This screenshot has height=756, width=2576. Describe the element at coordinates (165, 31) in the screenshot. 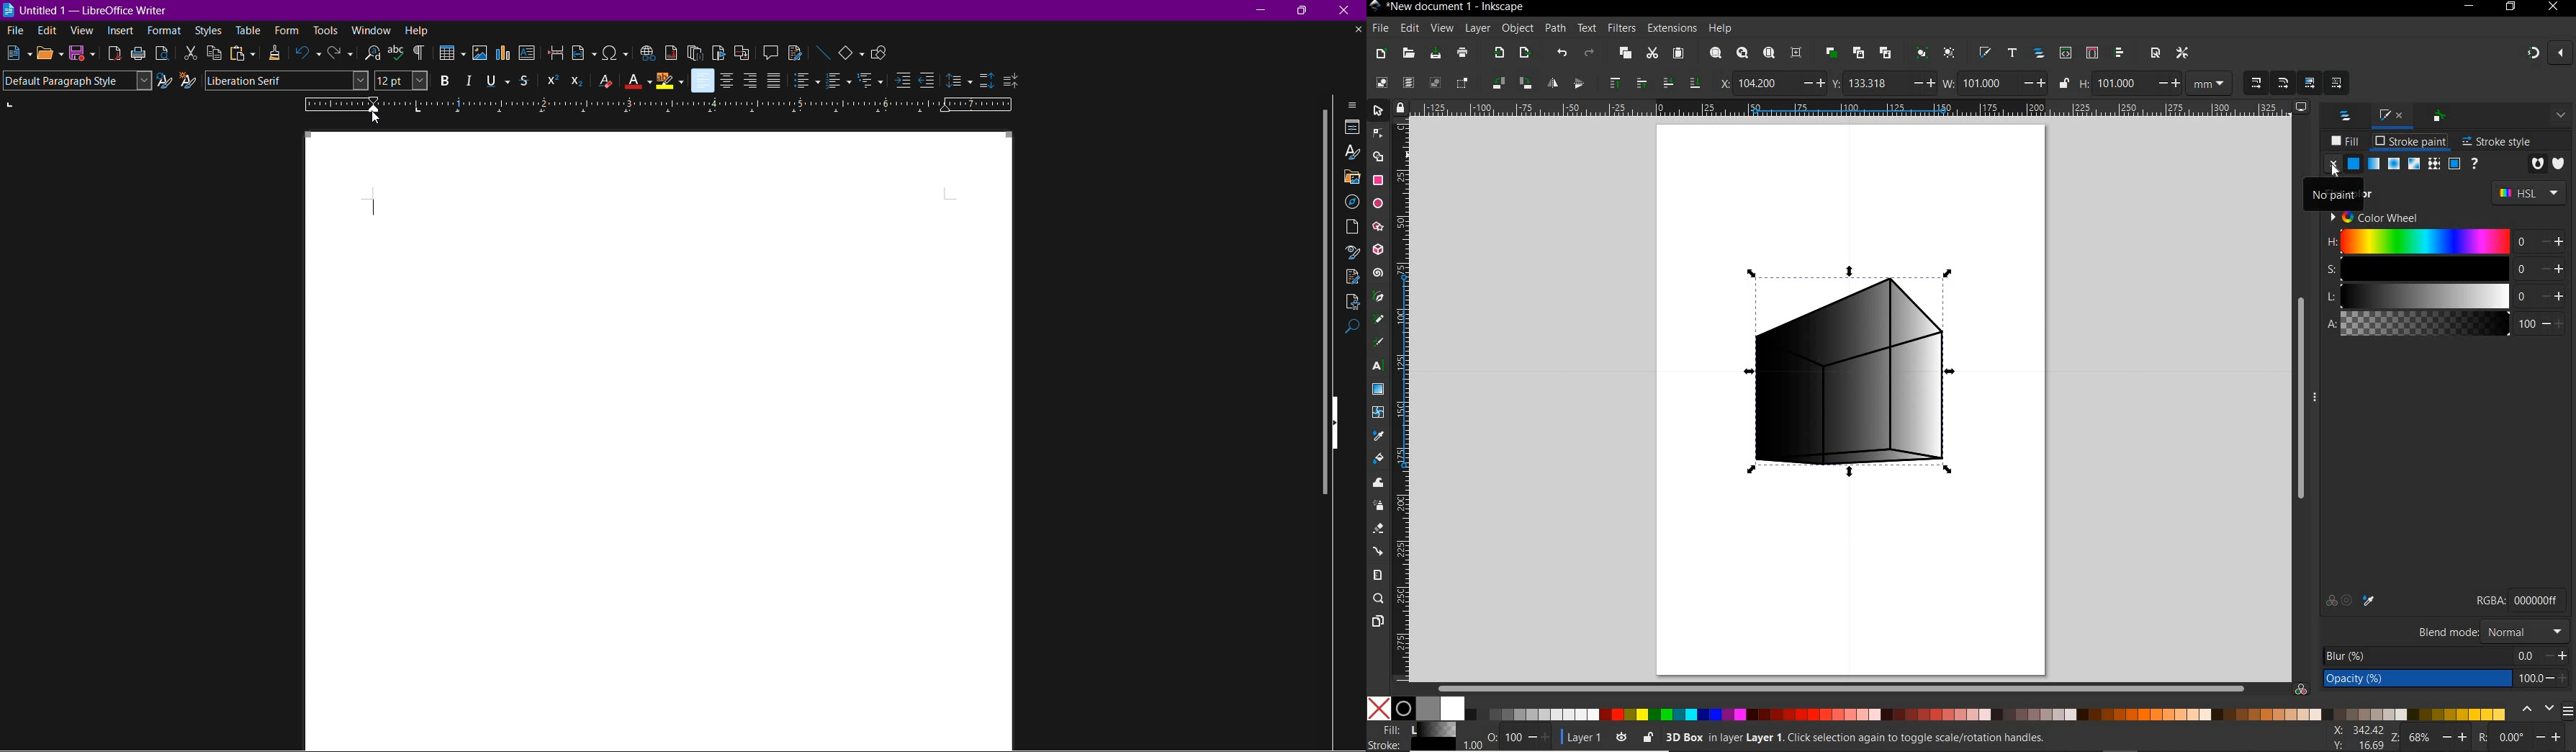

I see `format` at that location.